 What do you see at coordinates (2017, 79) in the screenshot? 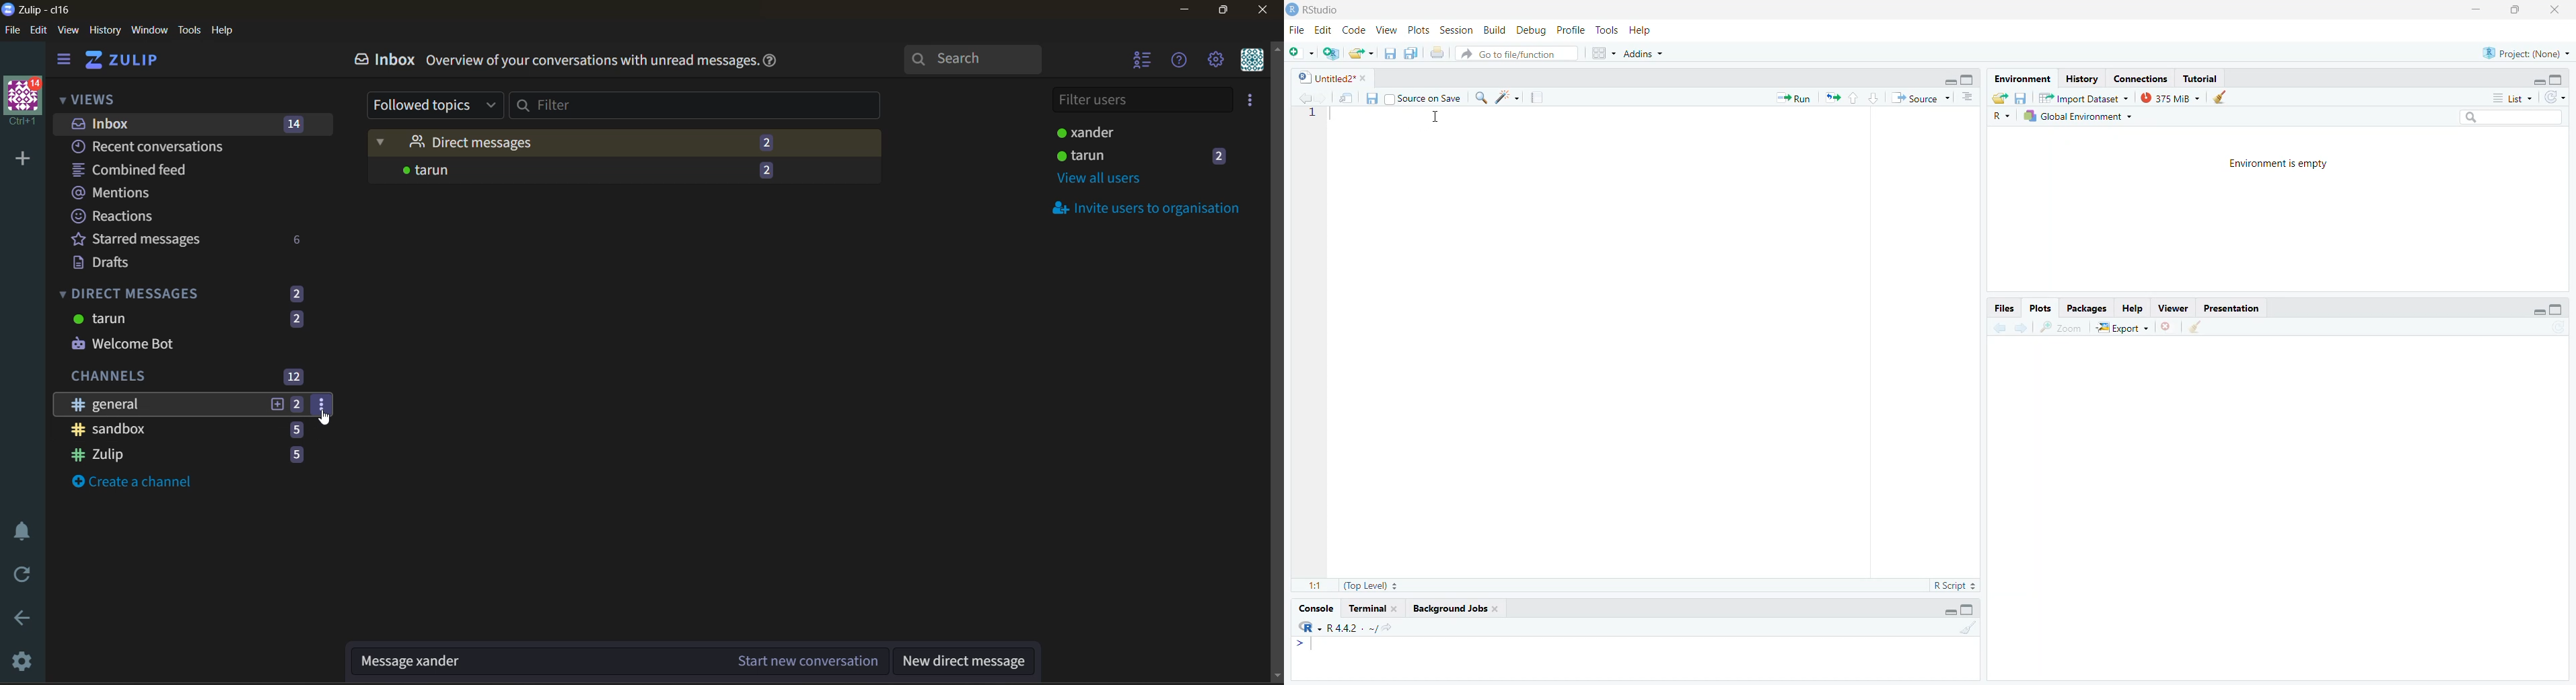
I see `Environment` at bounding box center [2017, 79].